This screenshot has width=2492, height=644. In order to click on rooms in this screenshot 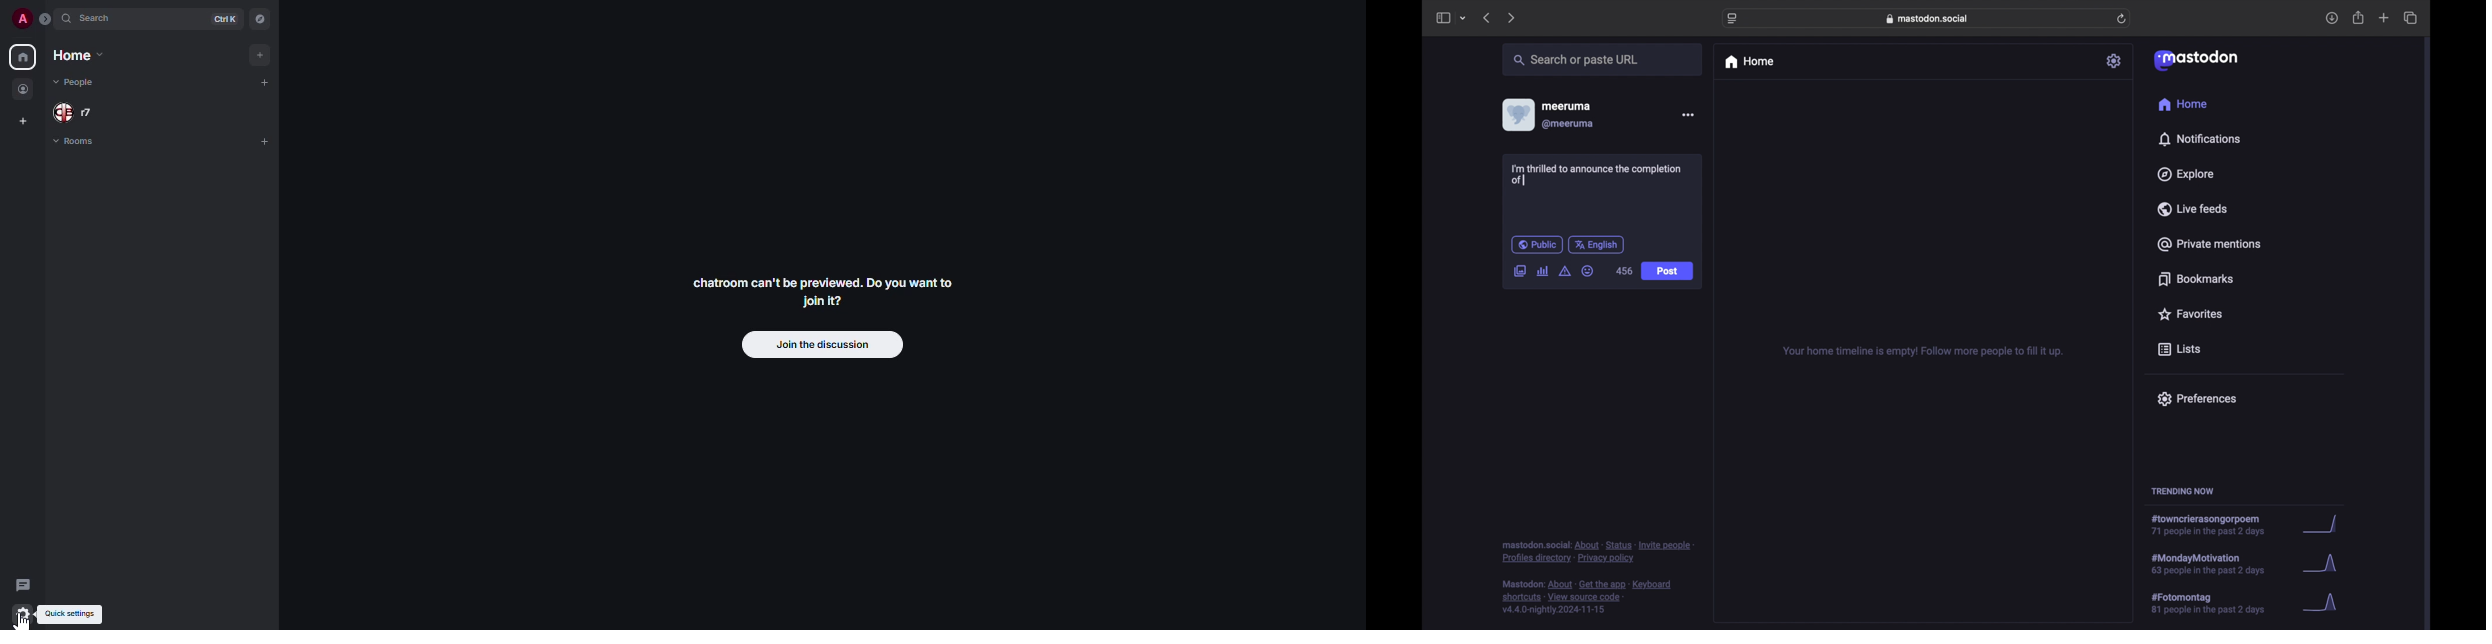, I will do `click(76, 143)`.